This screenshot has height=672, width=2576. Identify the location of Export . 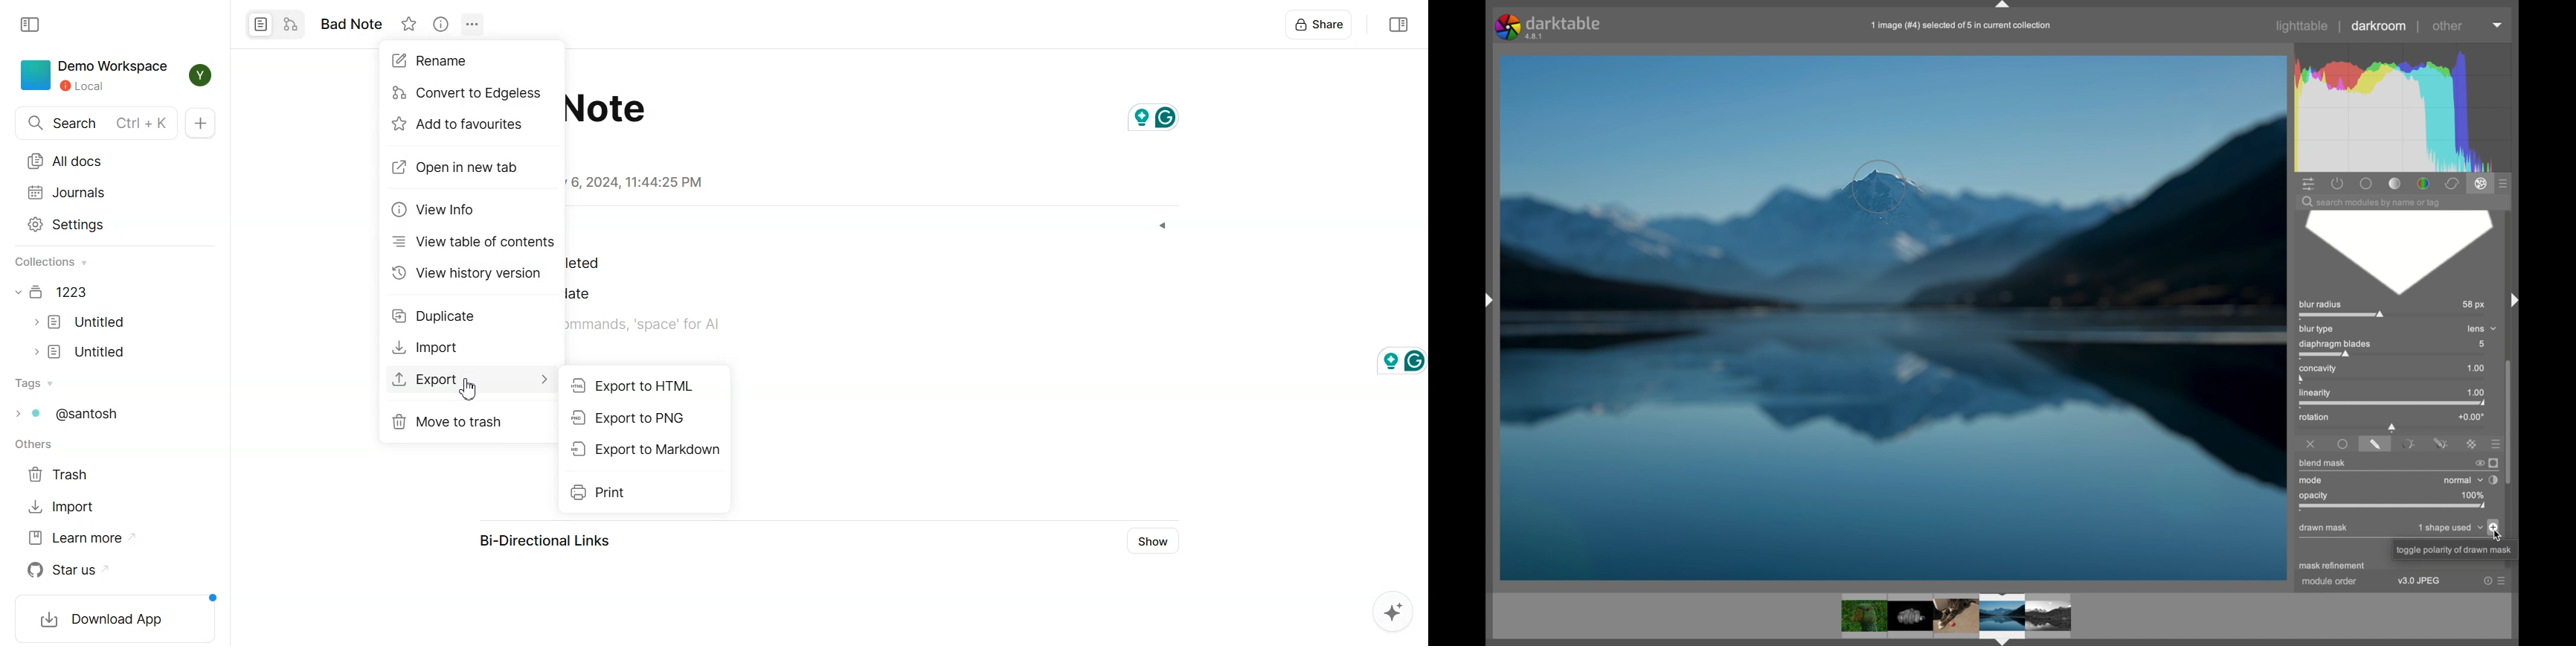
(472, 379).